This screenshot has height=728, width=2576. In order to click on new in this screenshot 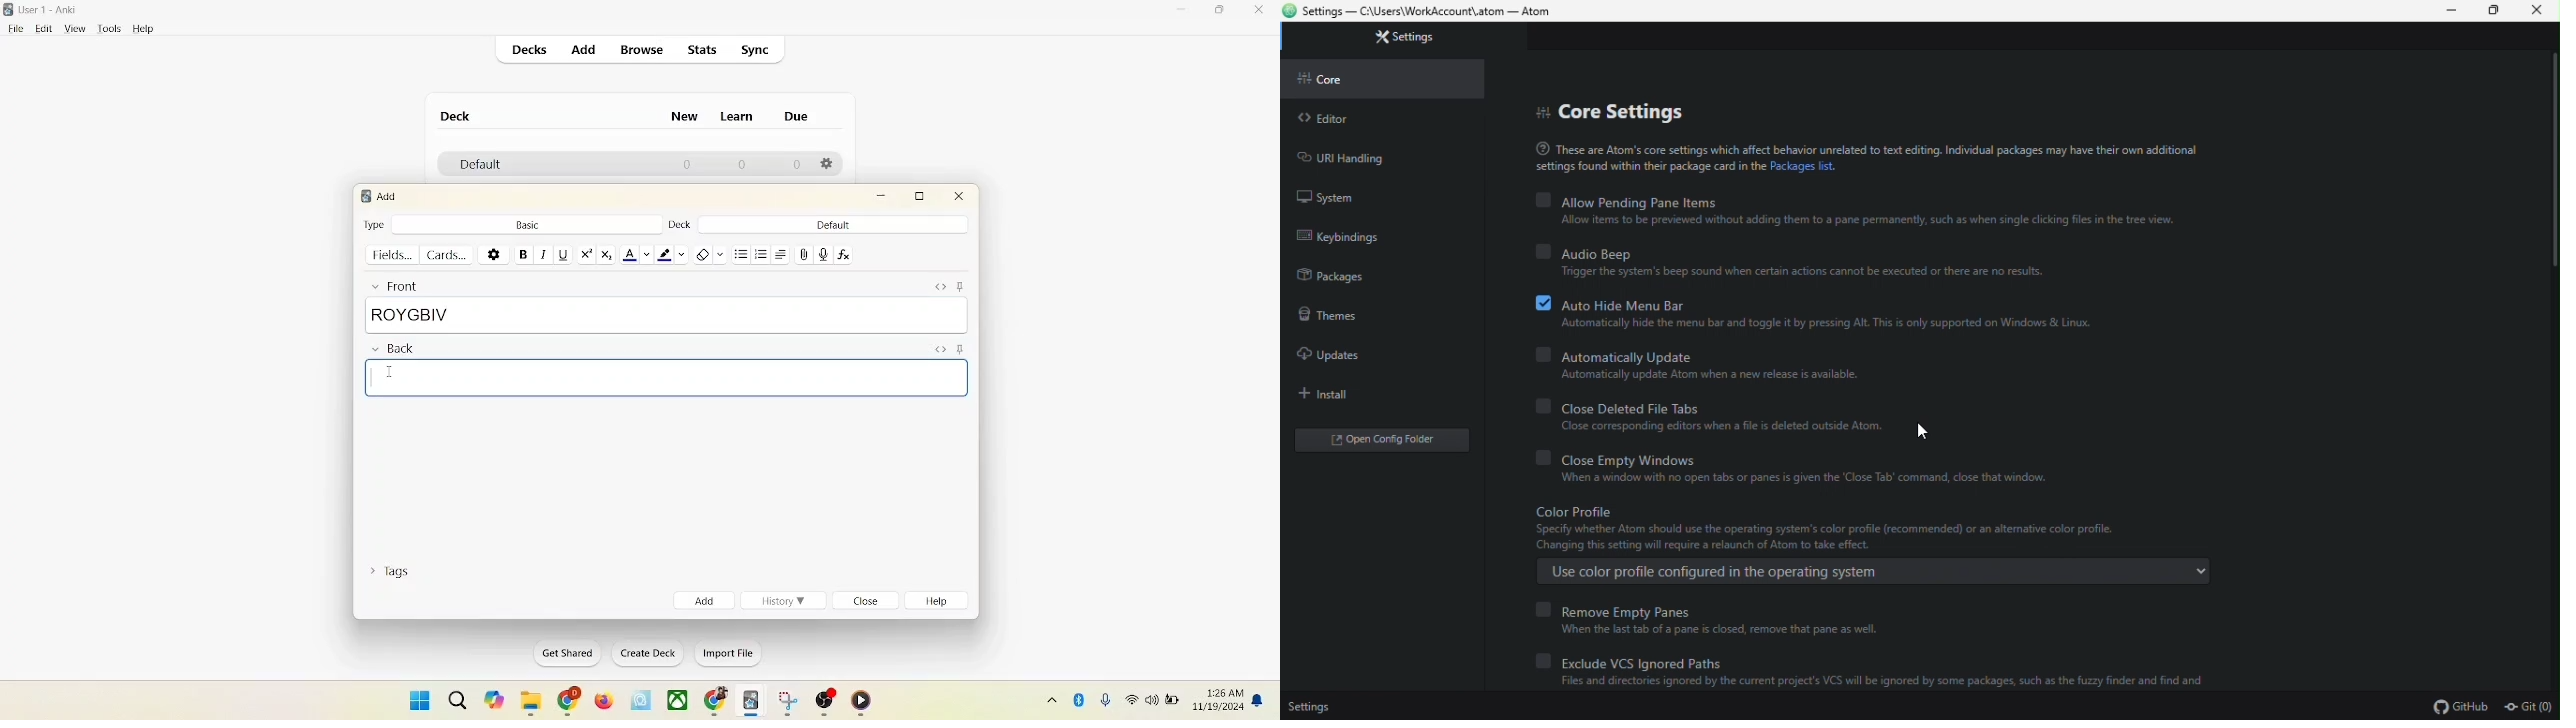, I will do `click(685, 119)`.